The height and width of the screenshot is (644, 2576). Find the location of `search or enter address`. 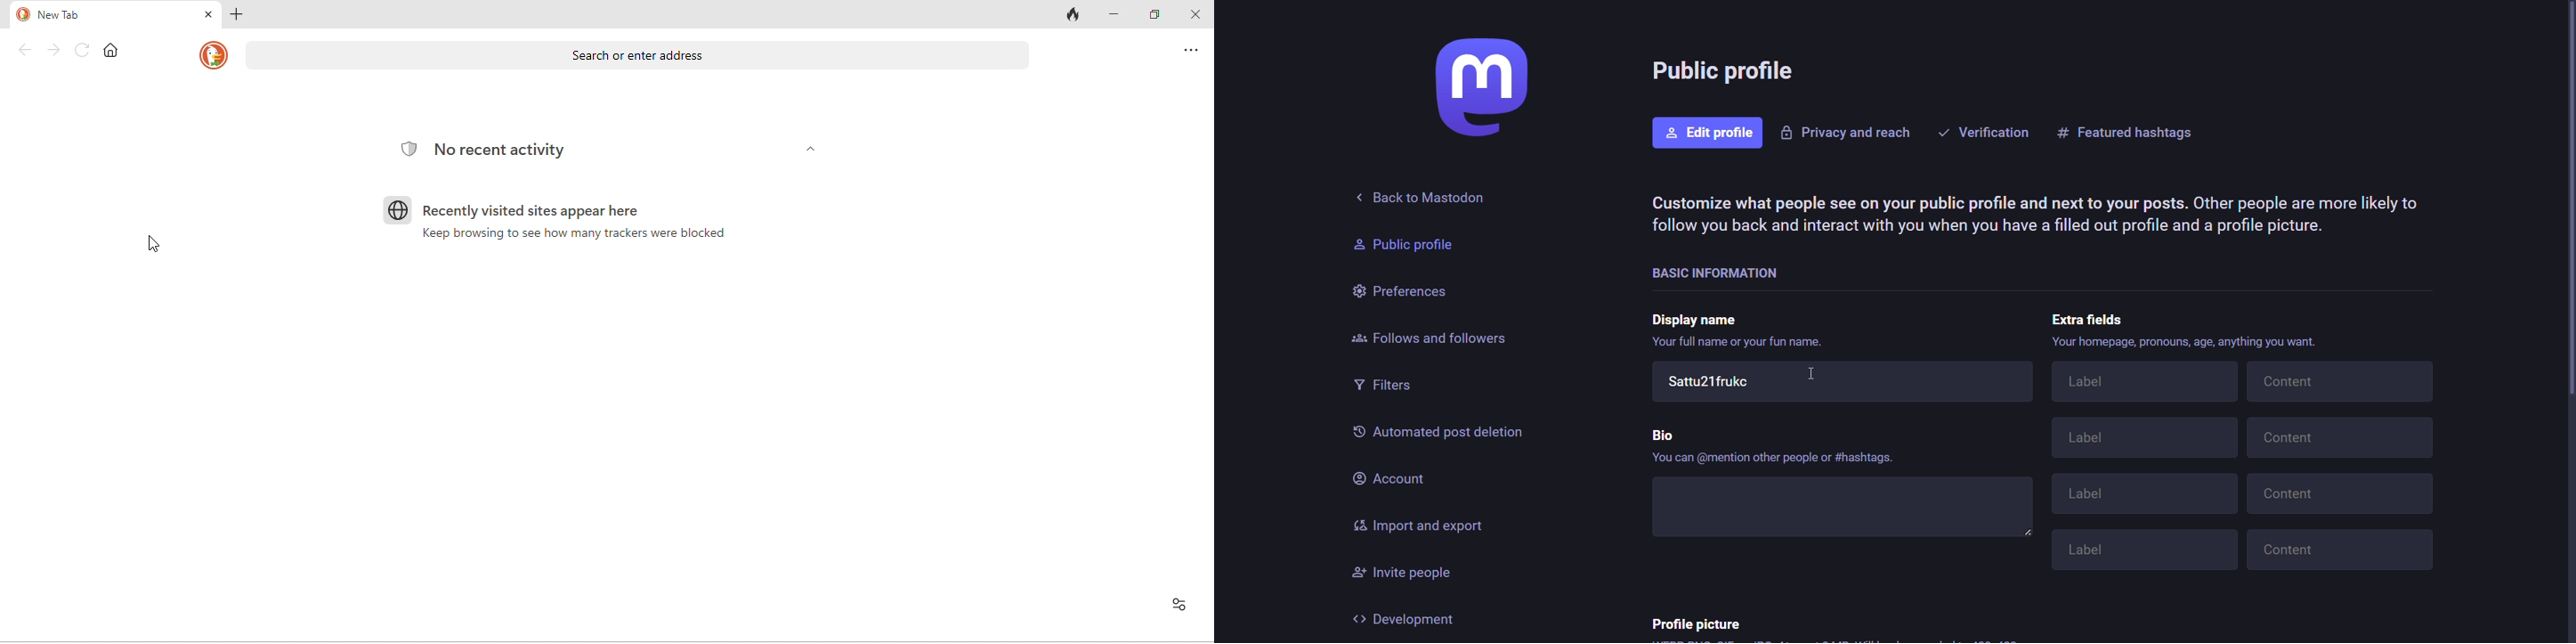

search or enter address is located at coordinates (642, 60).